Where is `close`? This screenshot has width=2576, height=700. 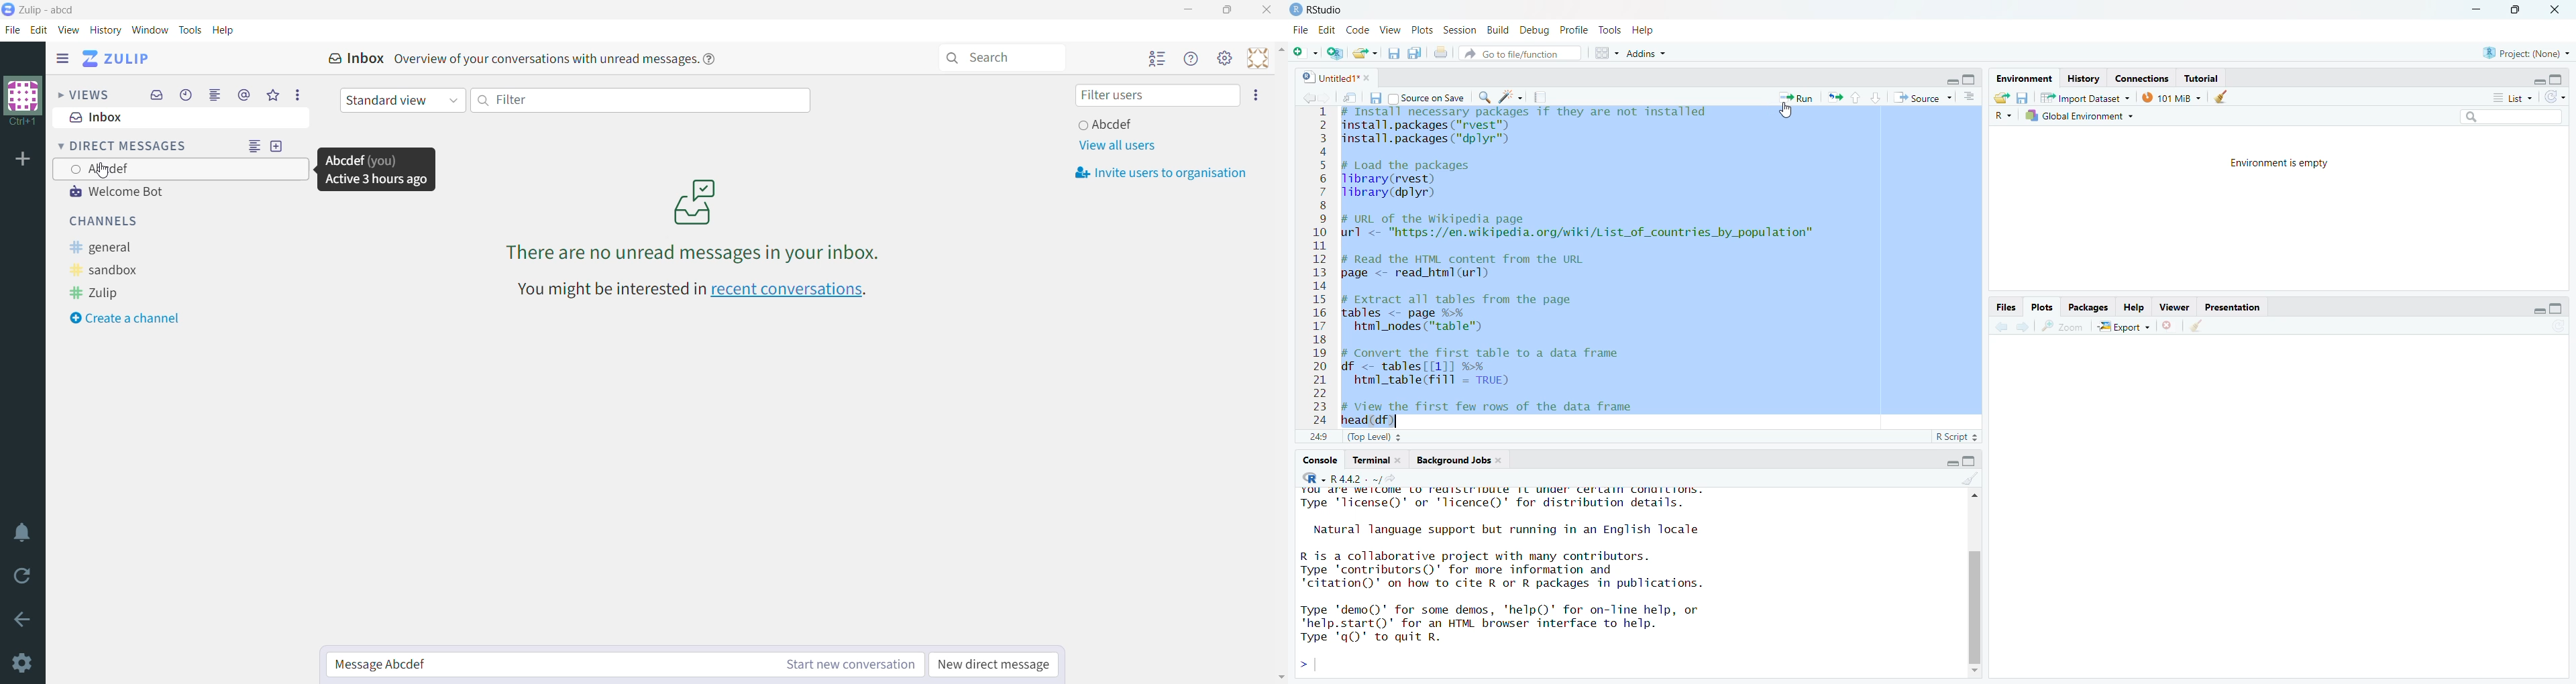 close is located at coordinates (1369, 78).